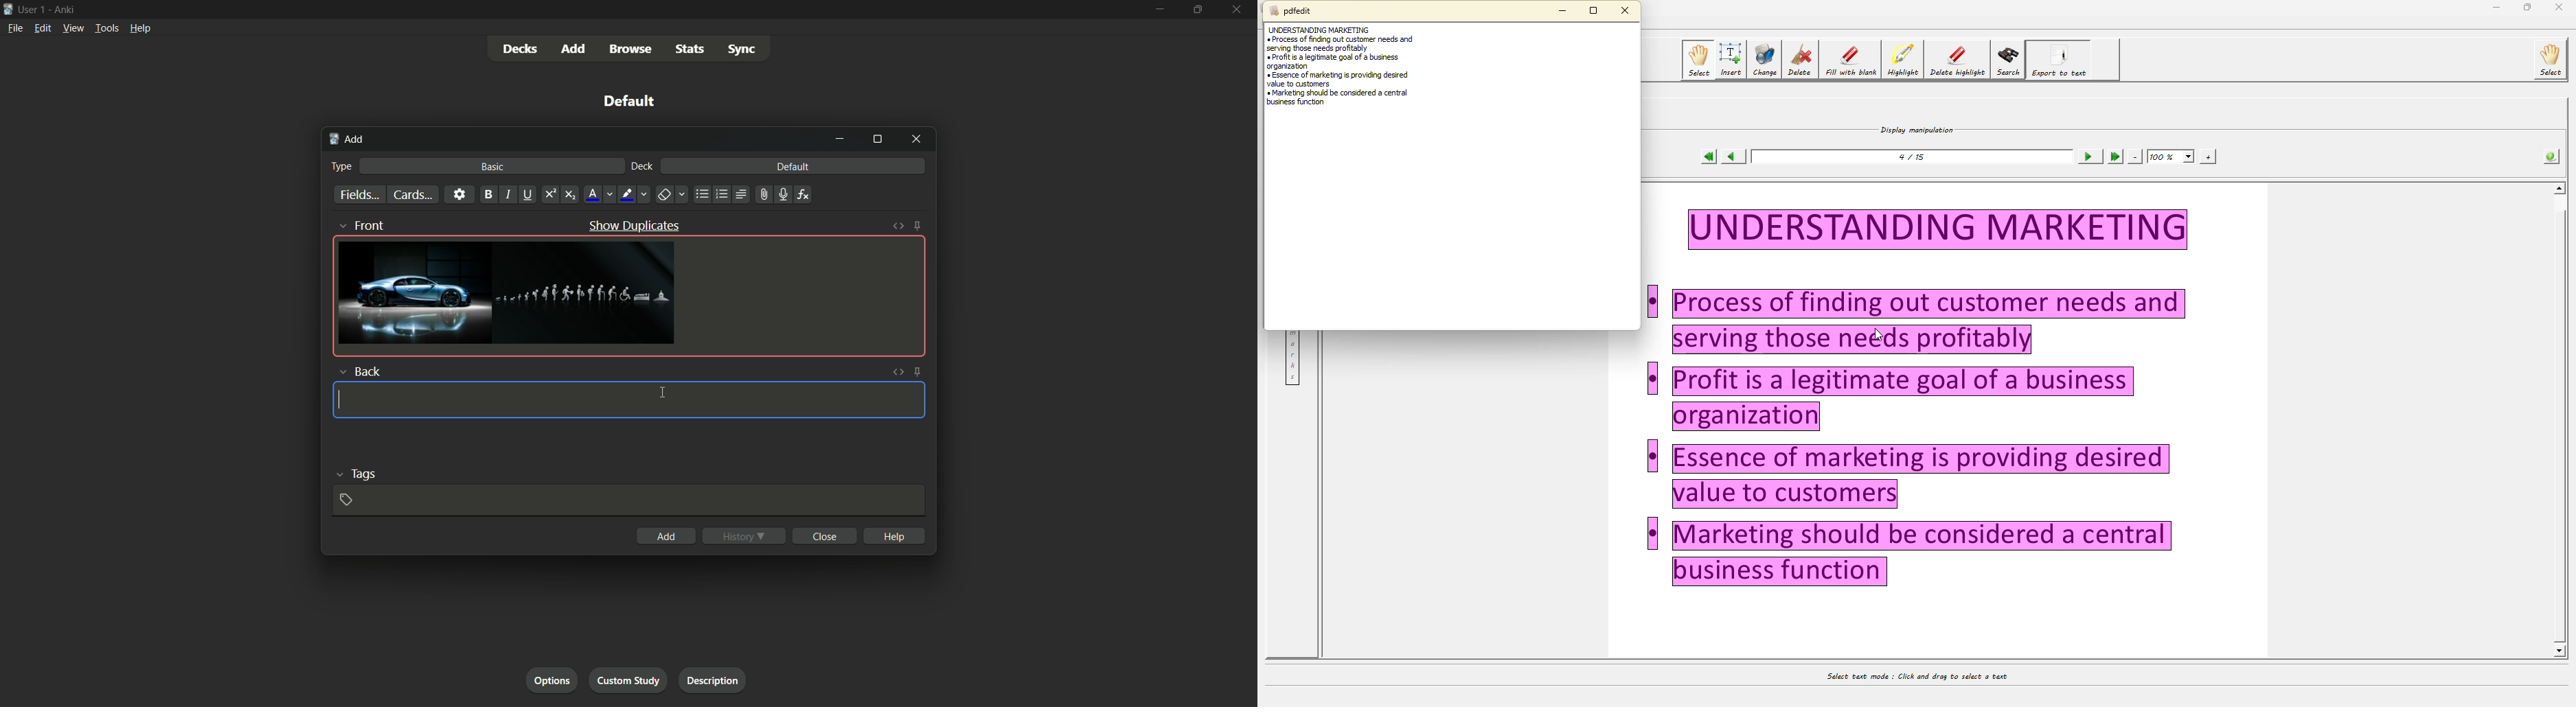 Image resolution: width=2576 pixels, height=728 pixels. What do you see at coordinates (894, 535) in the screenshot?
I see `help` at bounding box center [894, 535].